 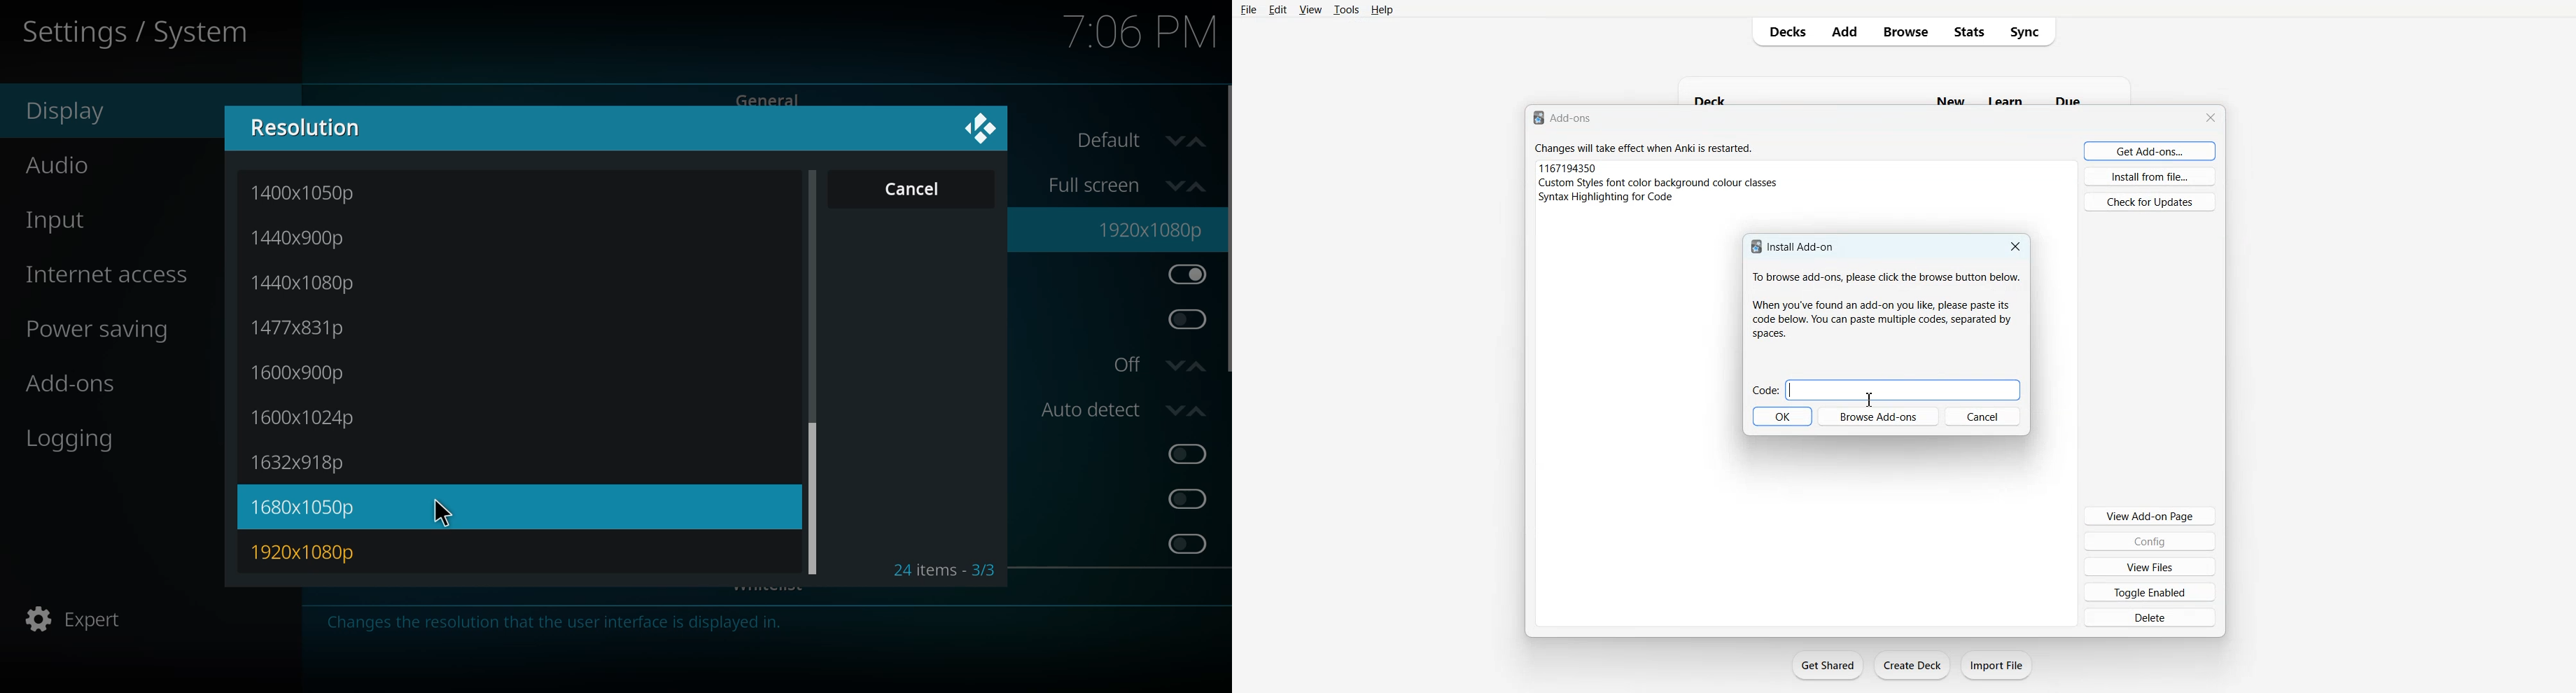 I want to click on Close, so click(x=2210, y=115).